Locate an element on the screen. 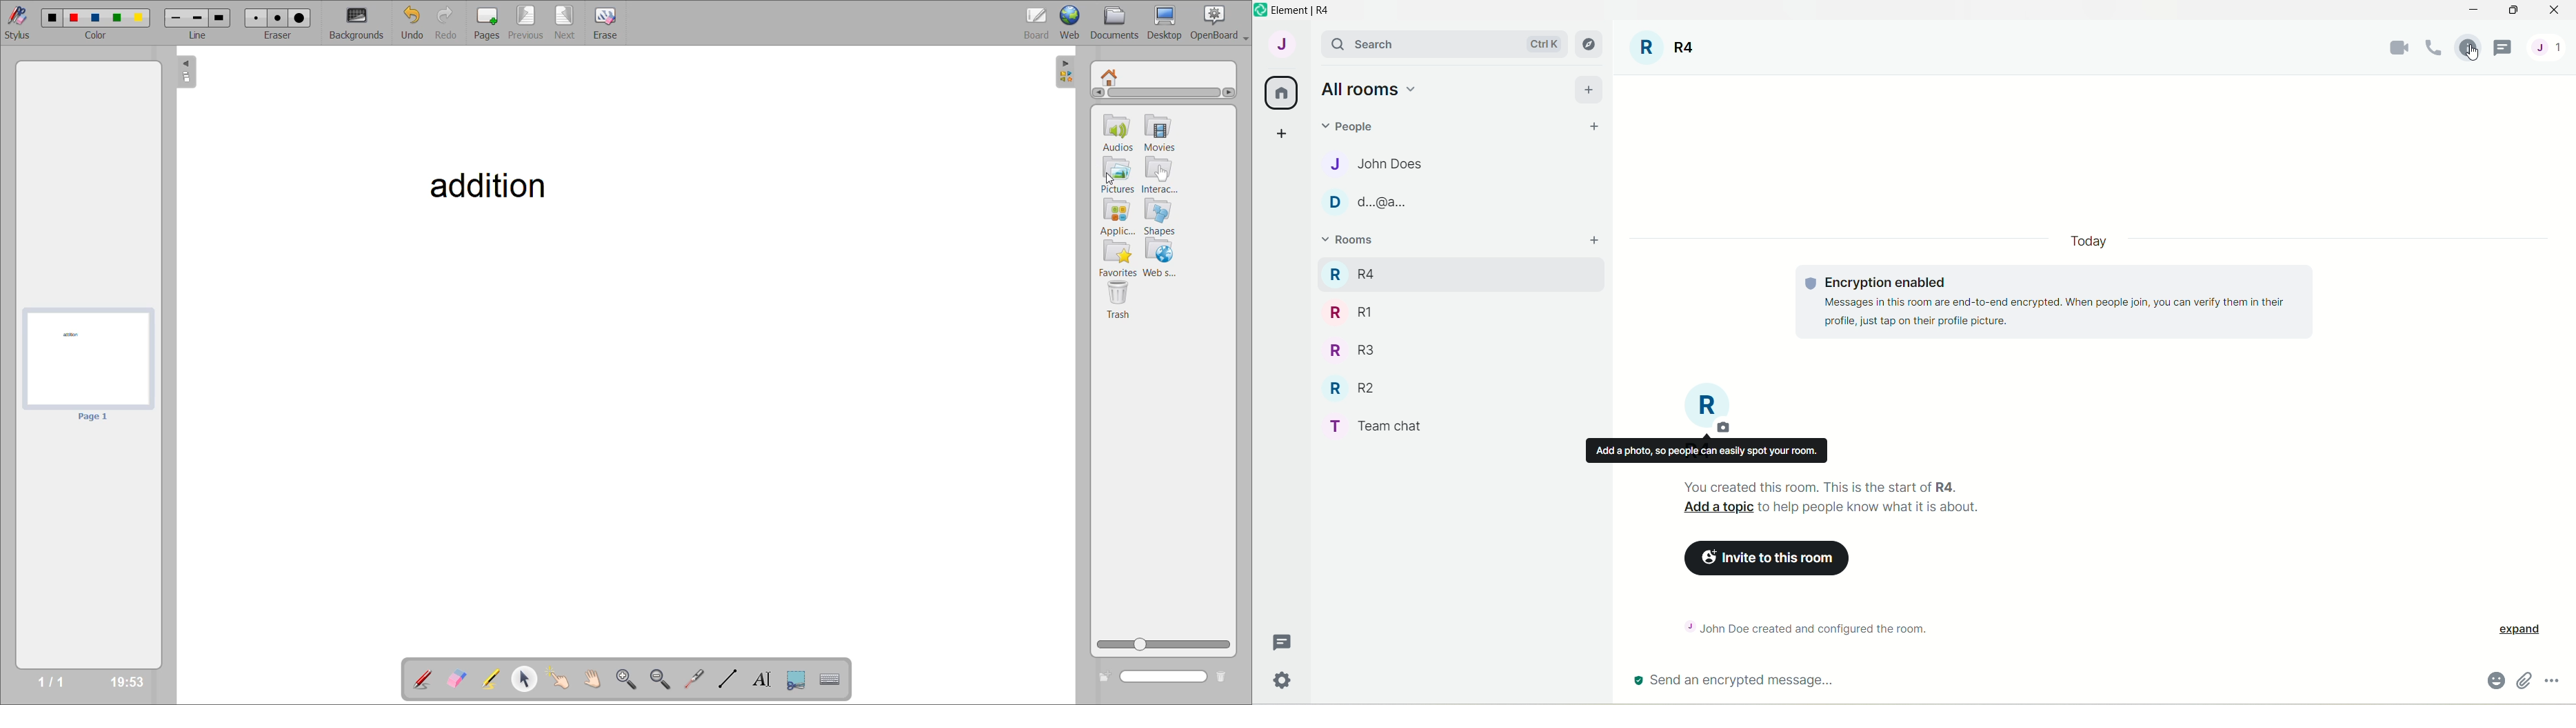 This screenshot has width=2576, height=728. movies is located at coordinates (1161, 132).